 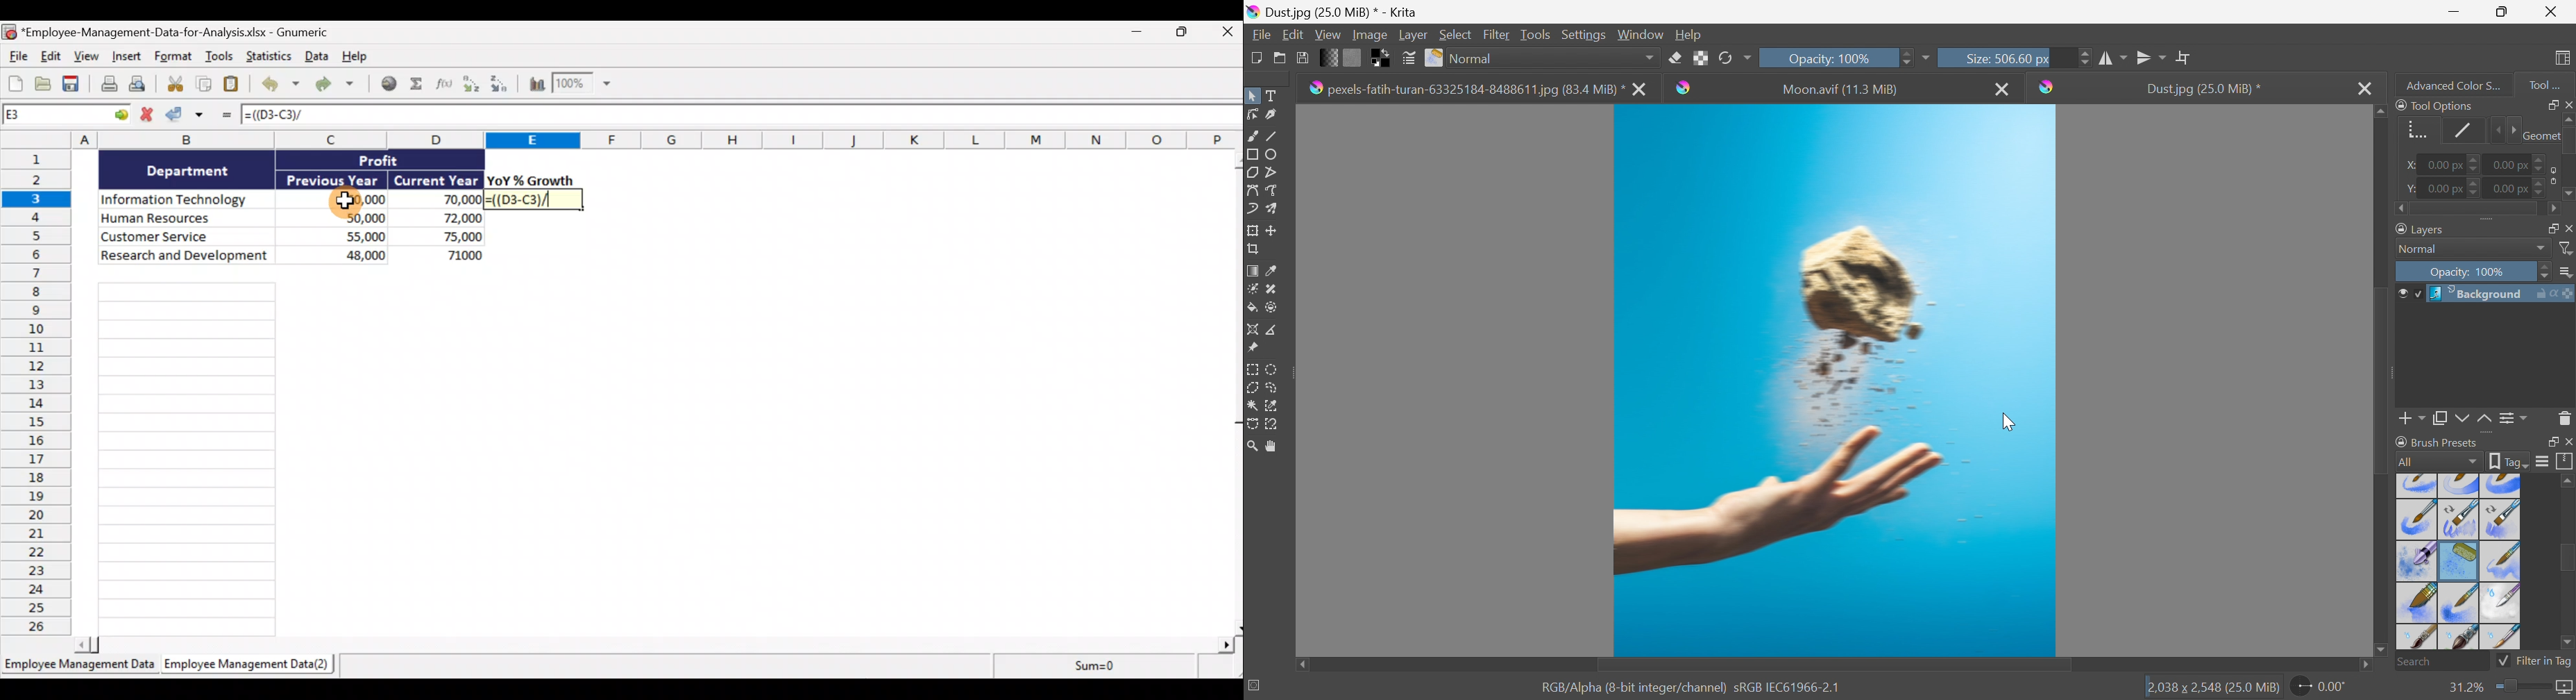 What do you see at coordinates (292, 207) in the screenshot?
I see `Data` at bounding box center [292, 207].